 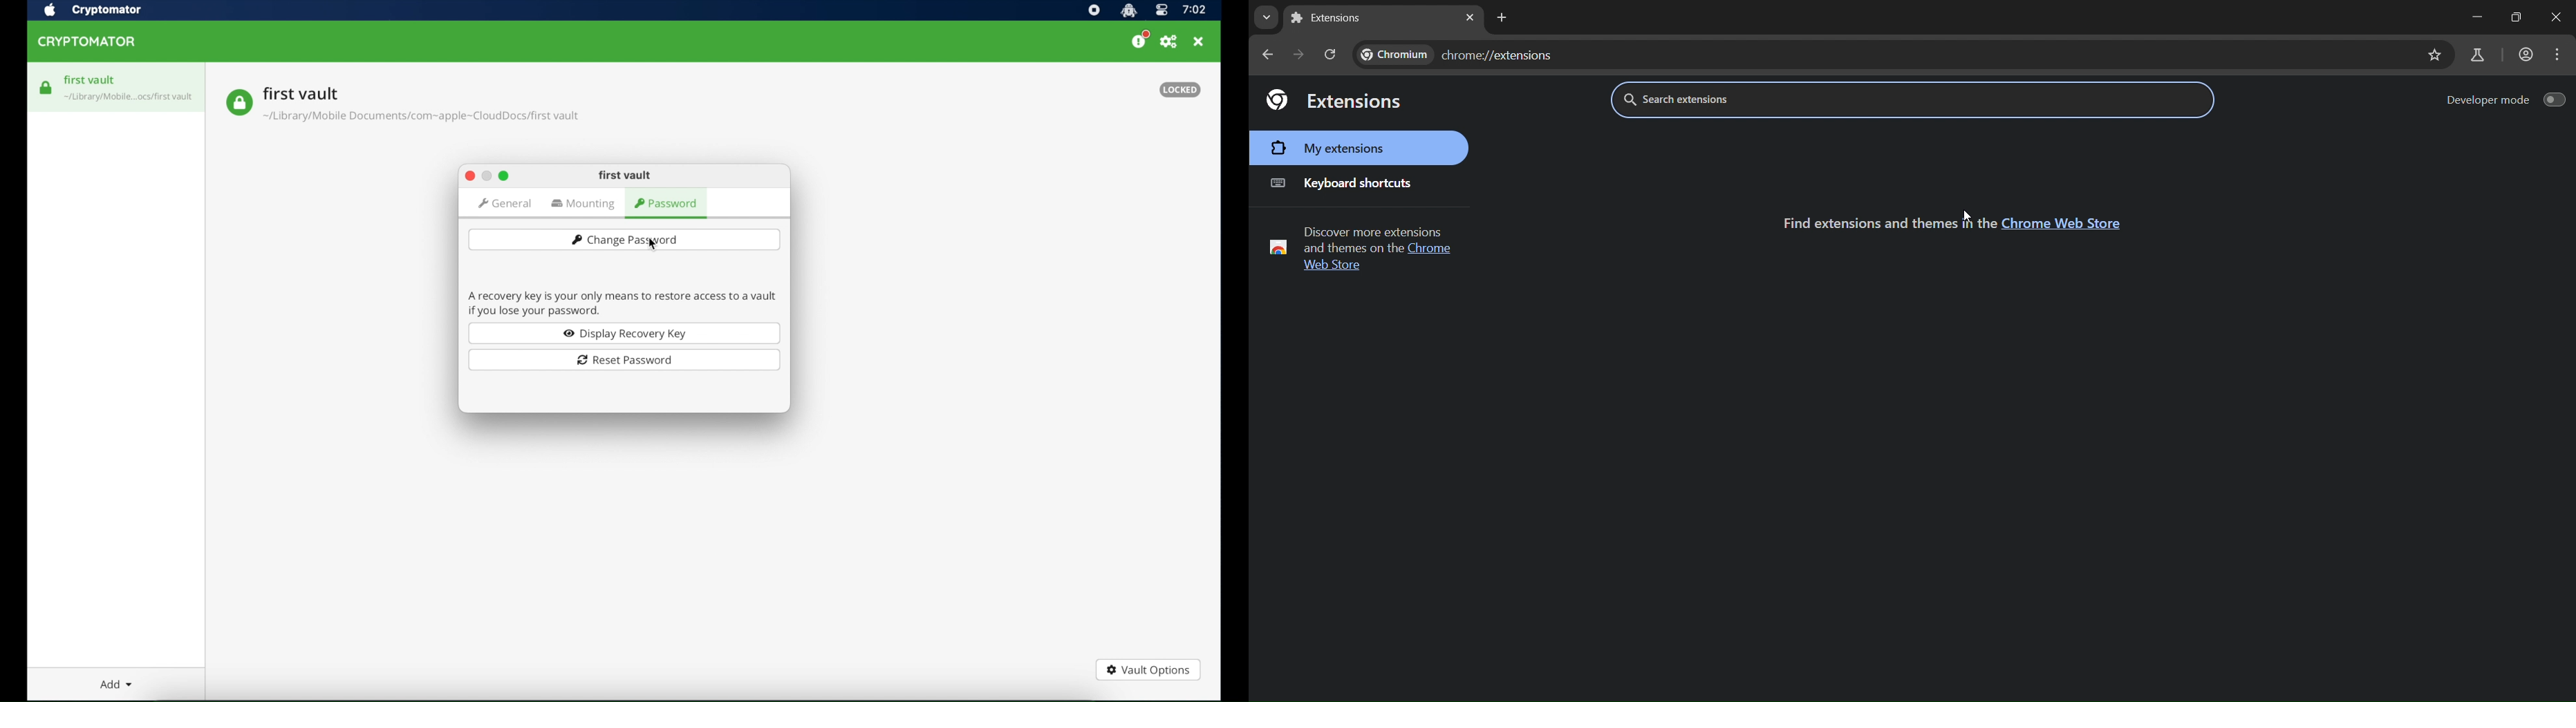 What do you see at coordinates (1180, 90) in the screenshot?
I see `locked` at bounding box center [1180, 90].